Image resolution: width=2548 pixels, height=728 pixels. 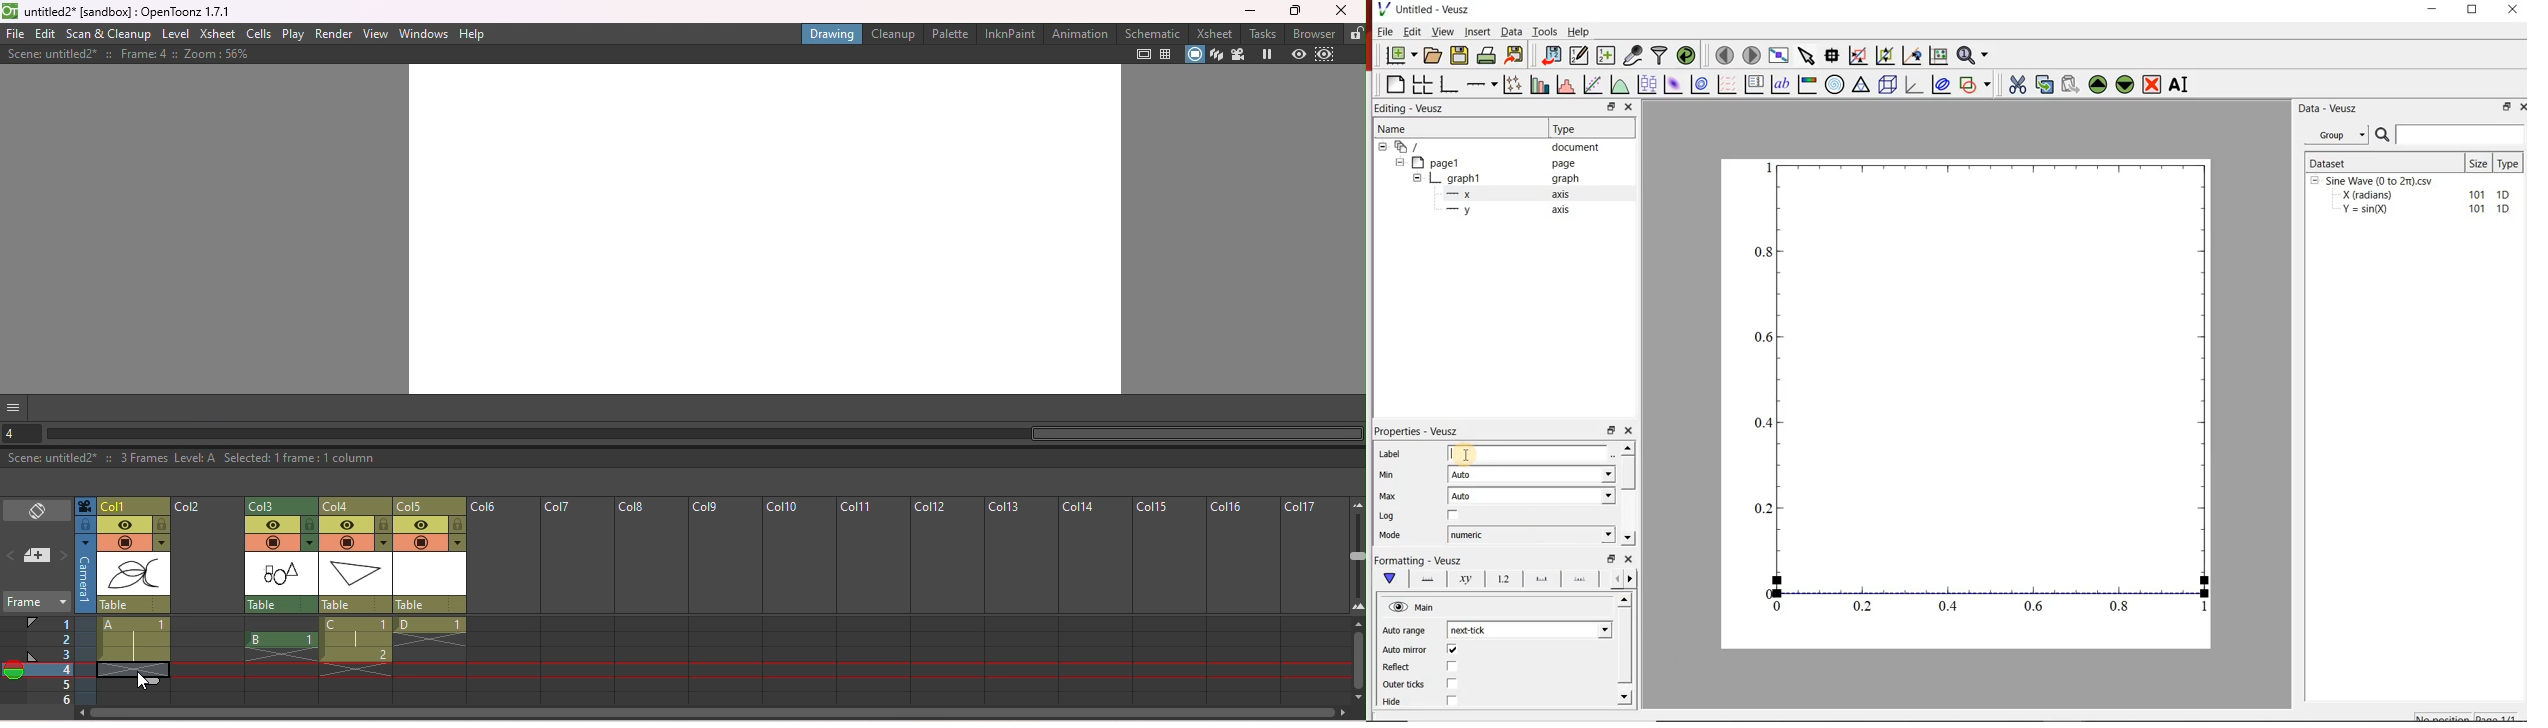 What do you see at coordinates (1531, 535) in the screenshot?
I see `Numeric` at bounding box center [1531, 535].